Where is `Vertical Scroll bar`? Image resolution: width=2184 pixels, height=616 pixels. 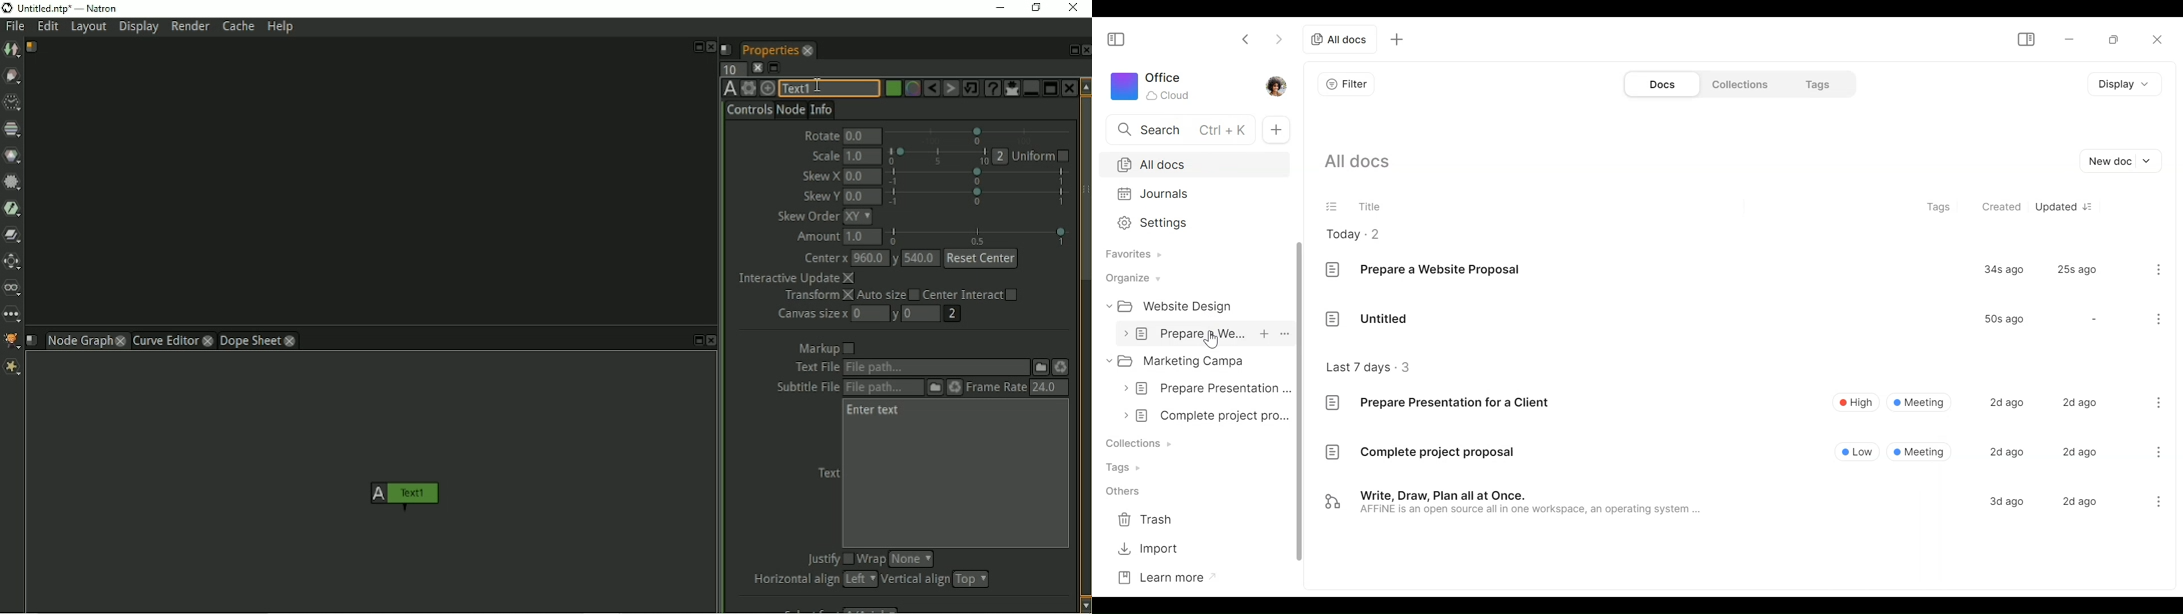 Vertical Scroll bar is located at coordinates (1301, 402).